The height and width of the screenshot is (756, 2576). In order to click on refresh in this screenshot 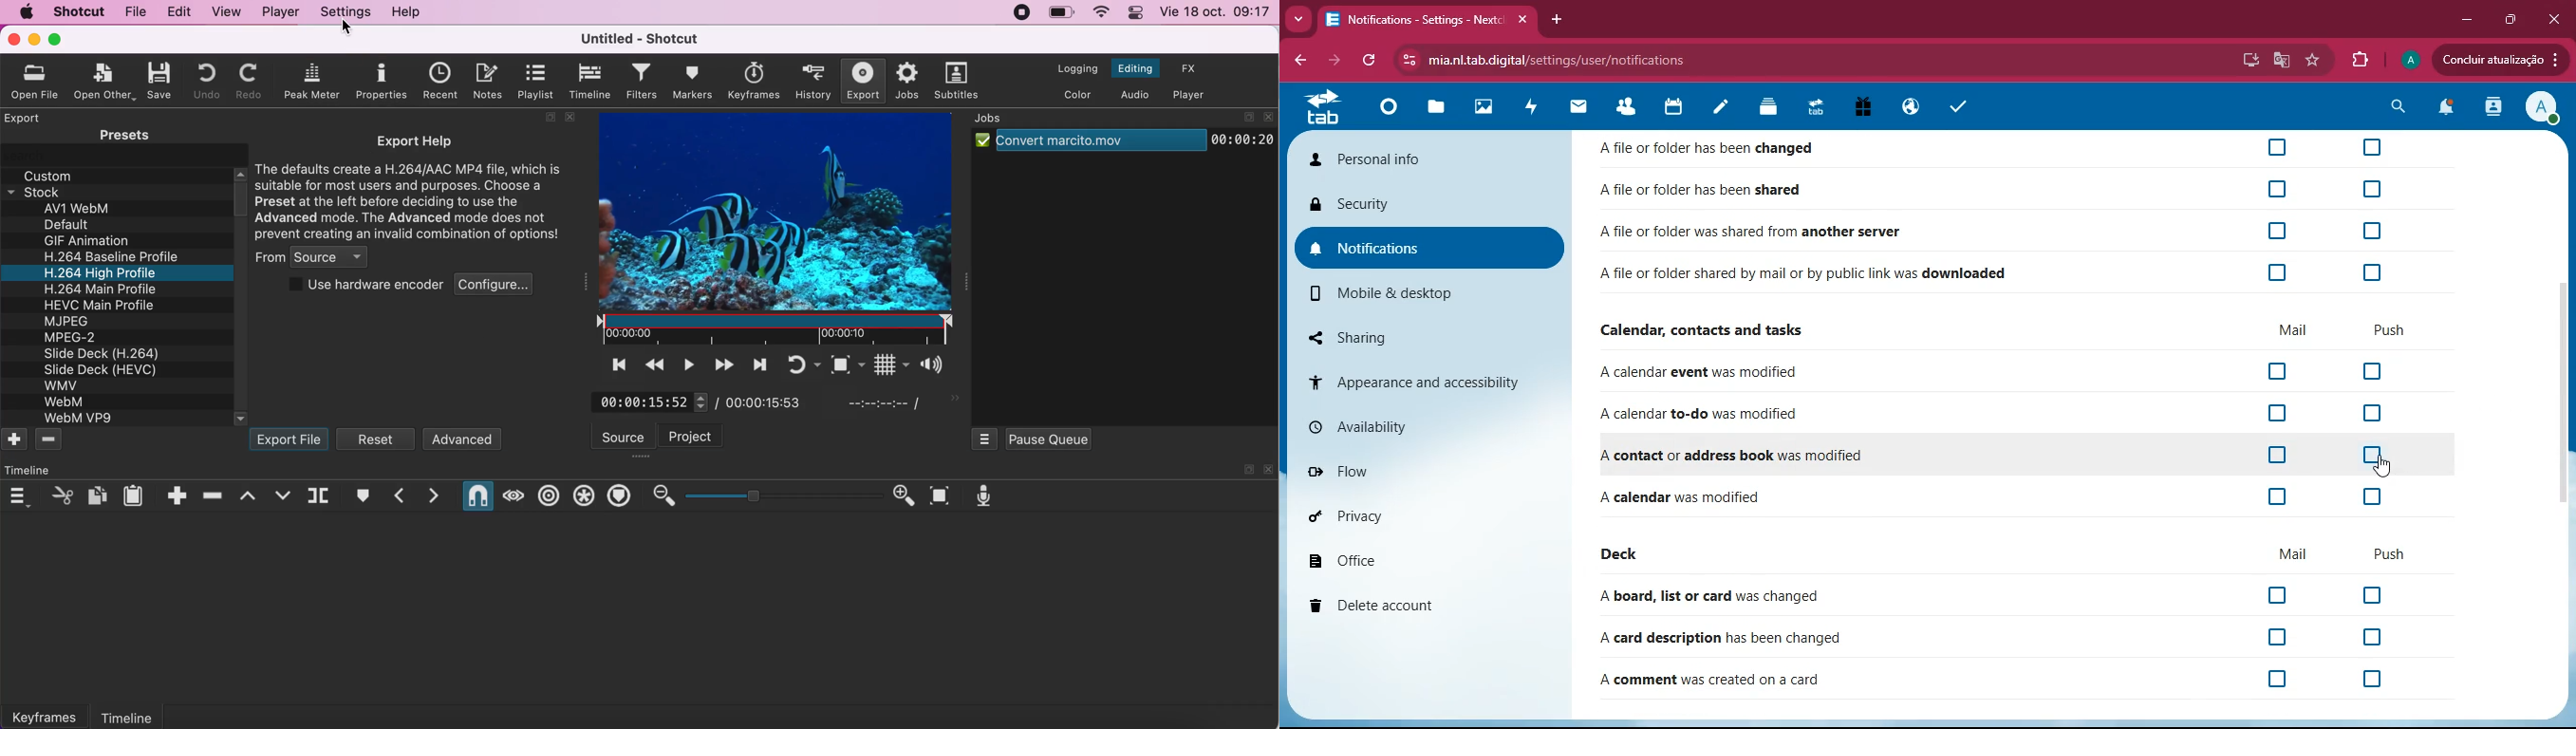, I will do `click(1372, 61)`.